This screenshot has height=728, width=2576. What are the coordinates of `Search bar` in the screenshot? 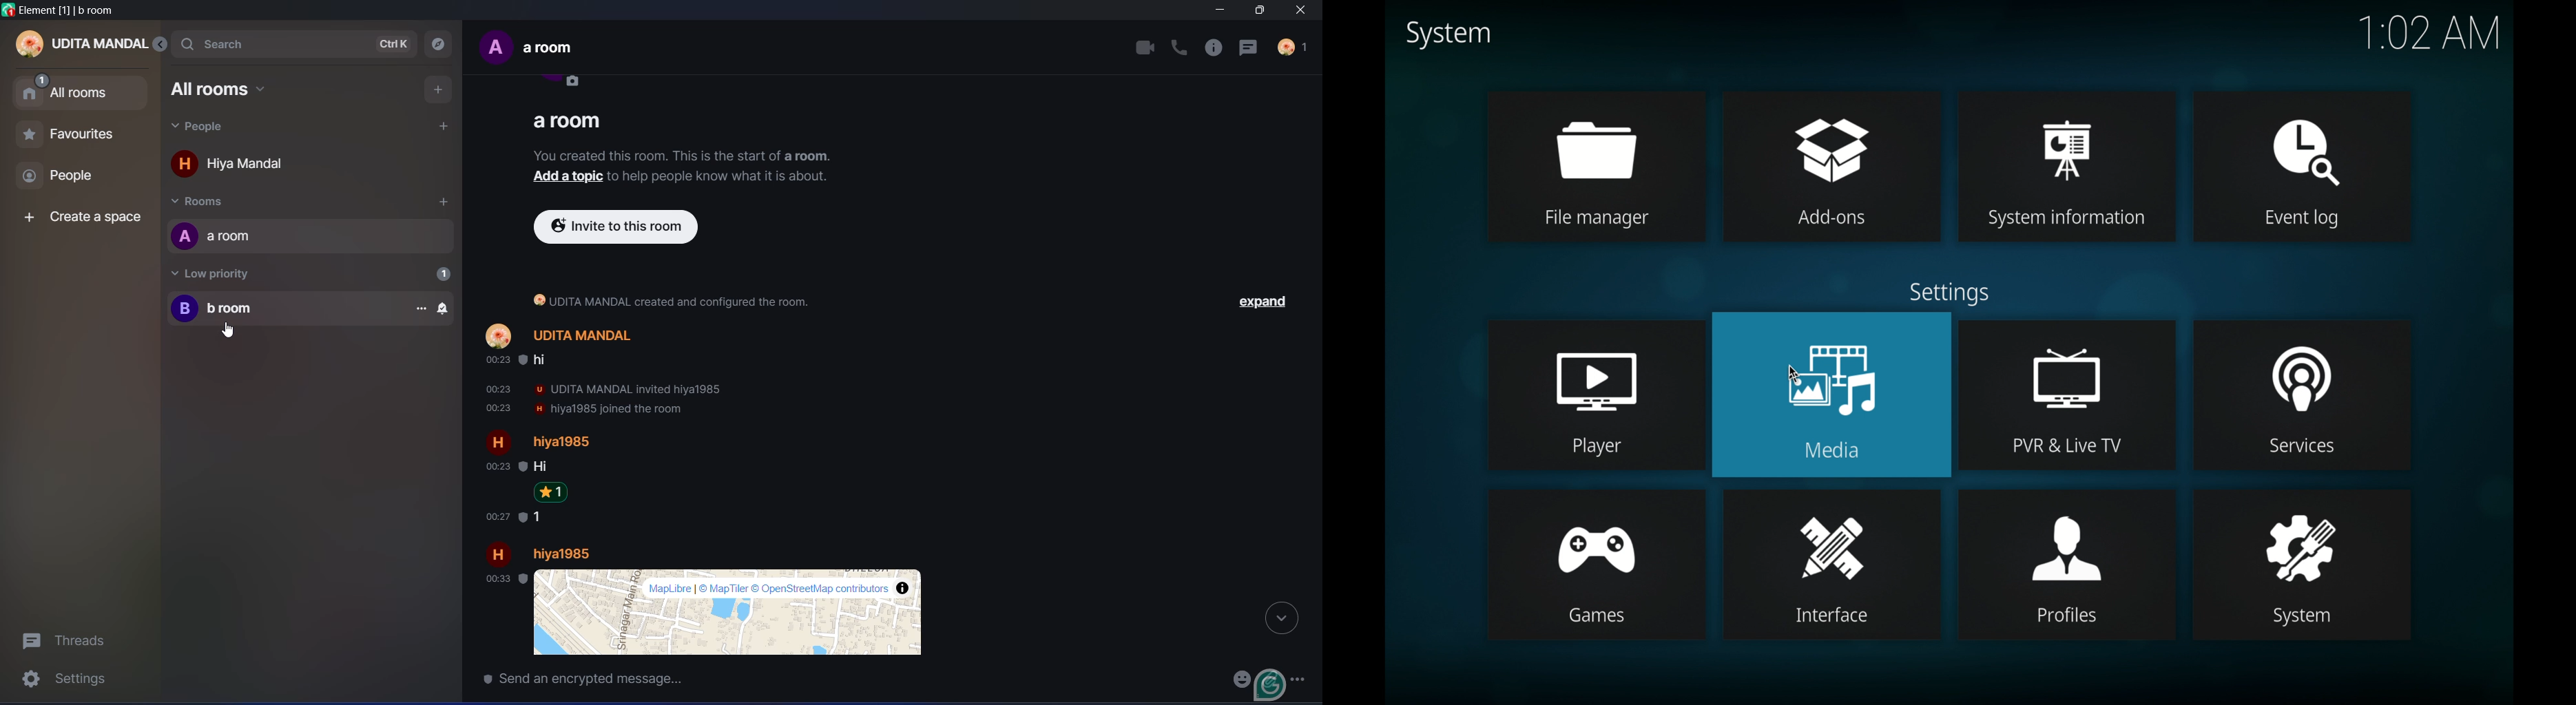 It's located at (233, 43).